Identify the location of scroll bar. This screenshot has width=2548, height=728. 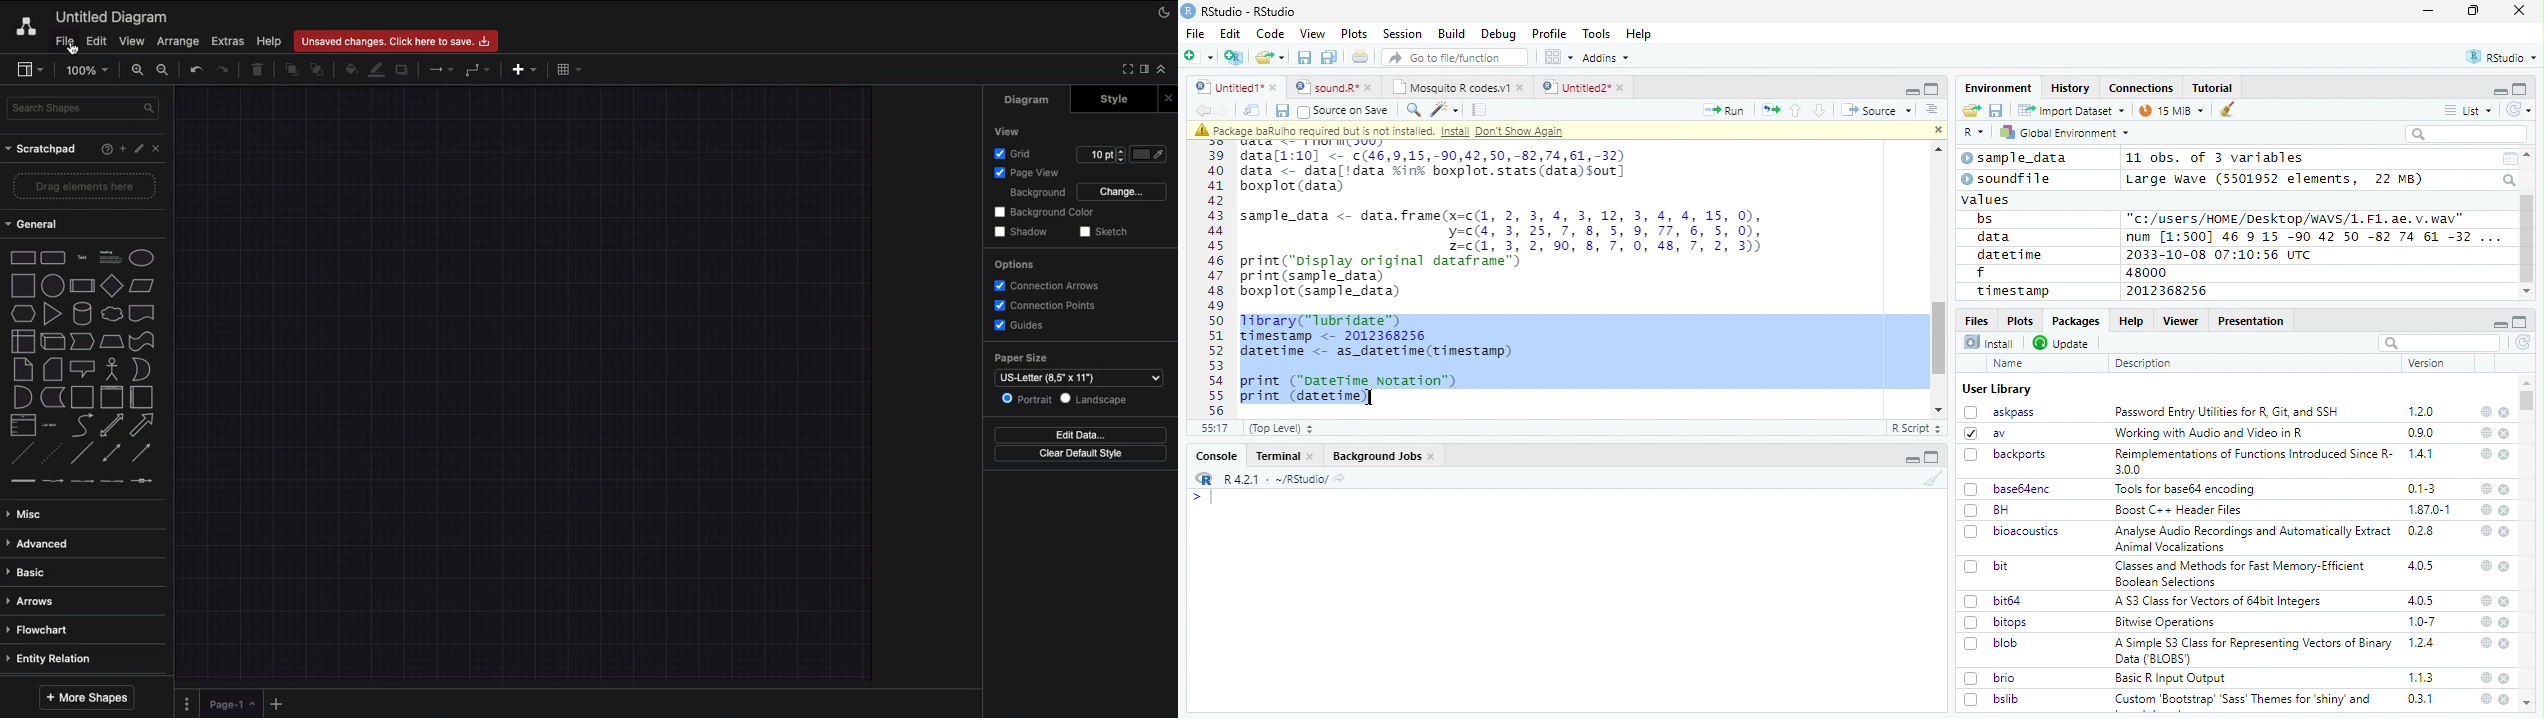
(1940, 337).